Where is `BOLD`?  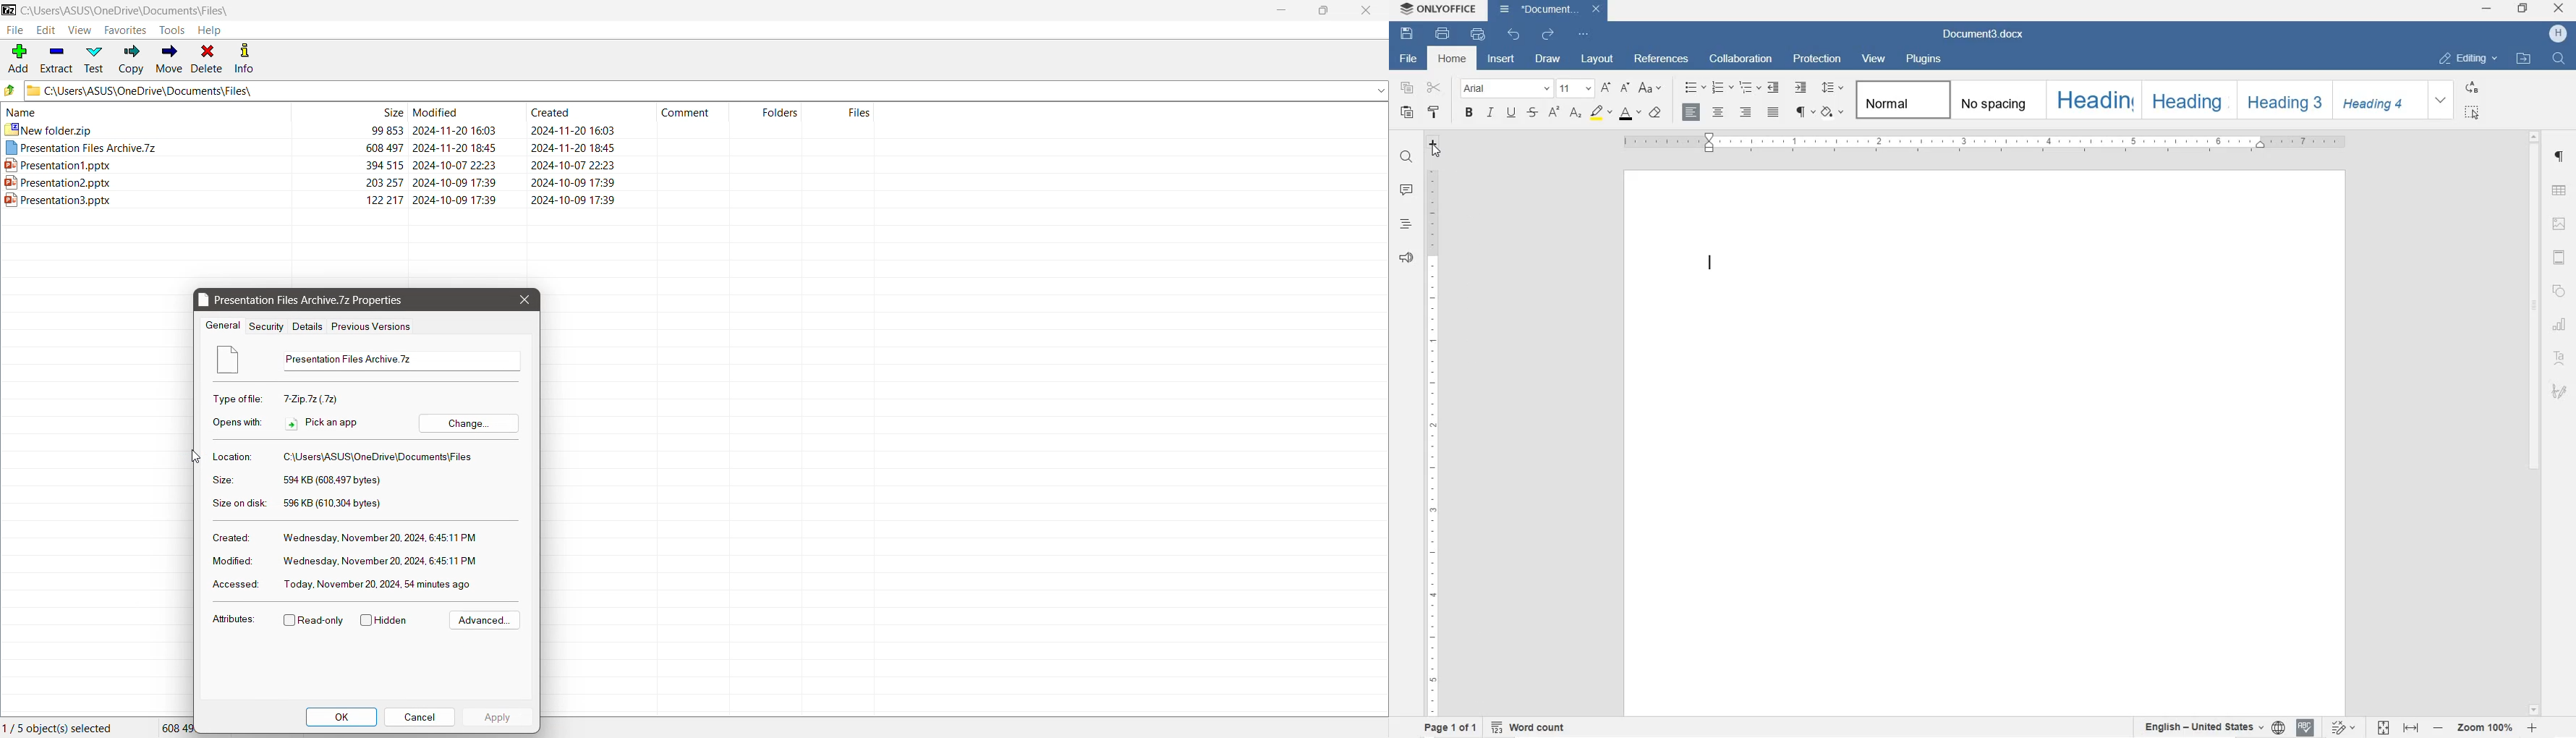
BOLD is located at coordinates (1469, 114).